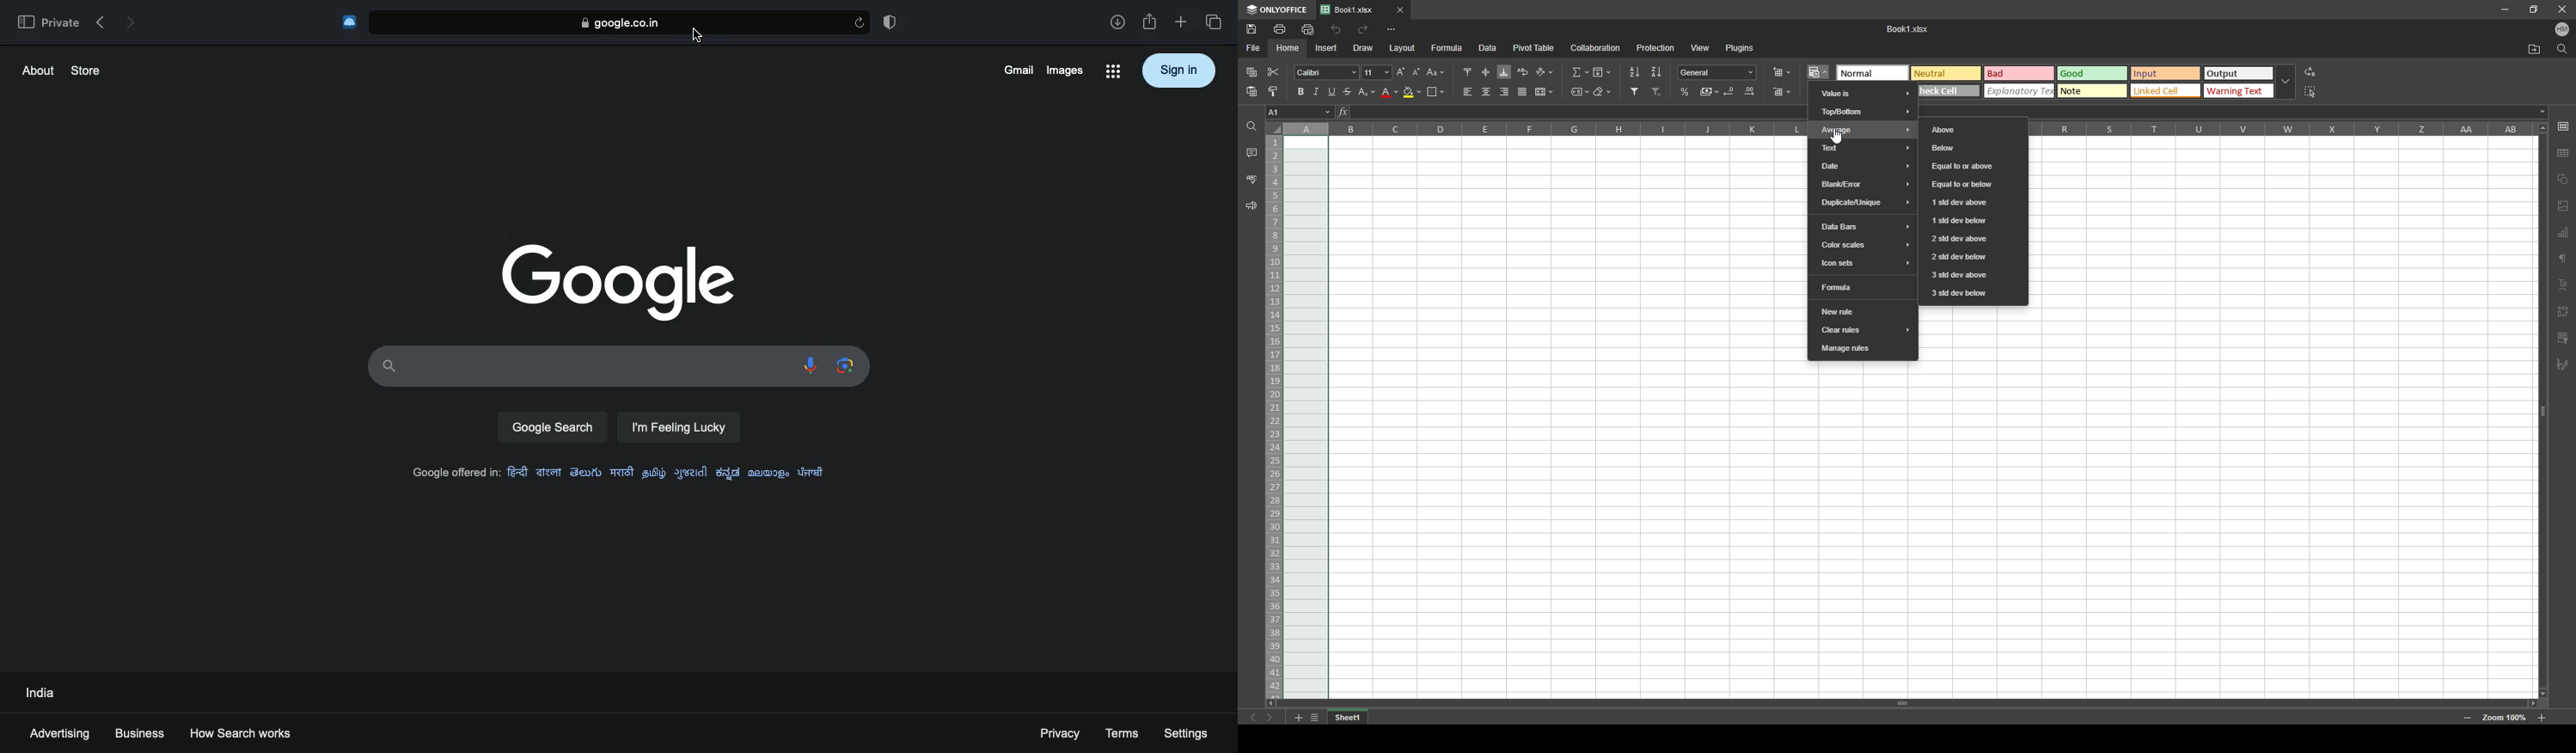 This screenshot has width=2576, height=756. I want to click on sort ascending, so click(1634, 72).